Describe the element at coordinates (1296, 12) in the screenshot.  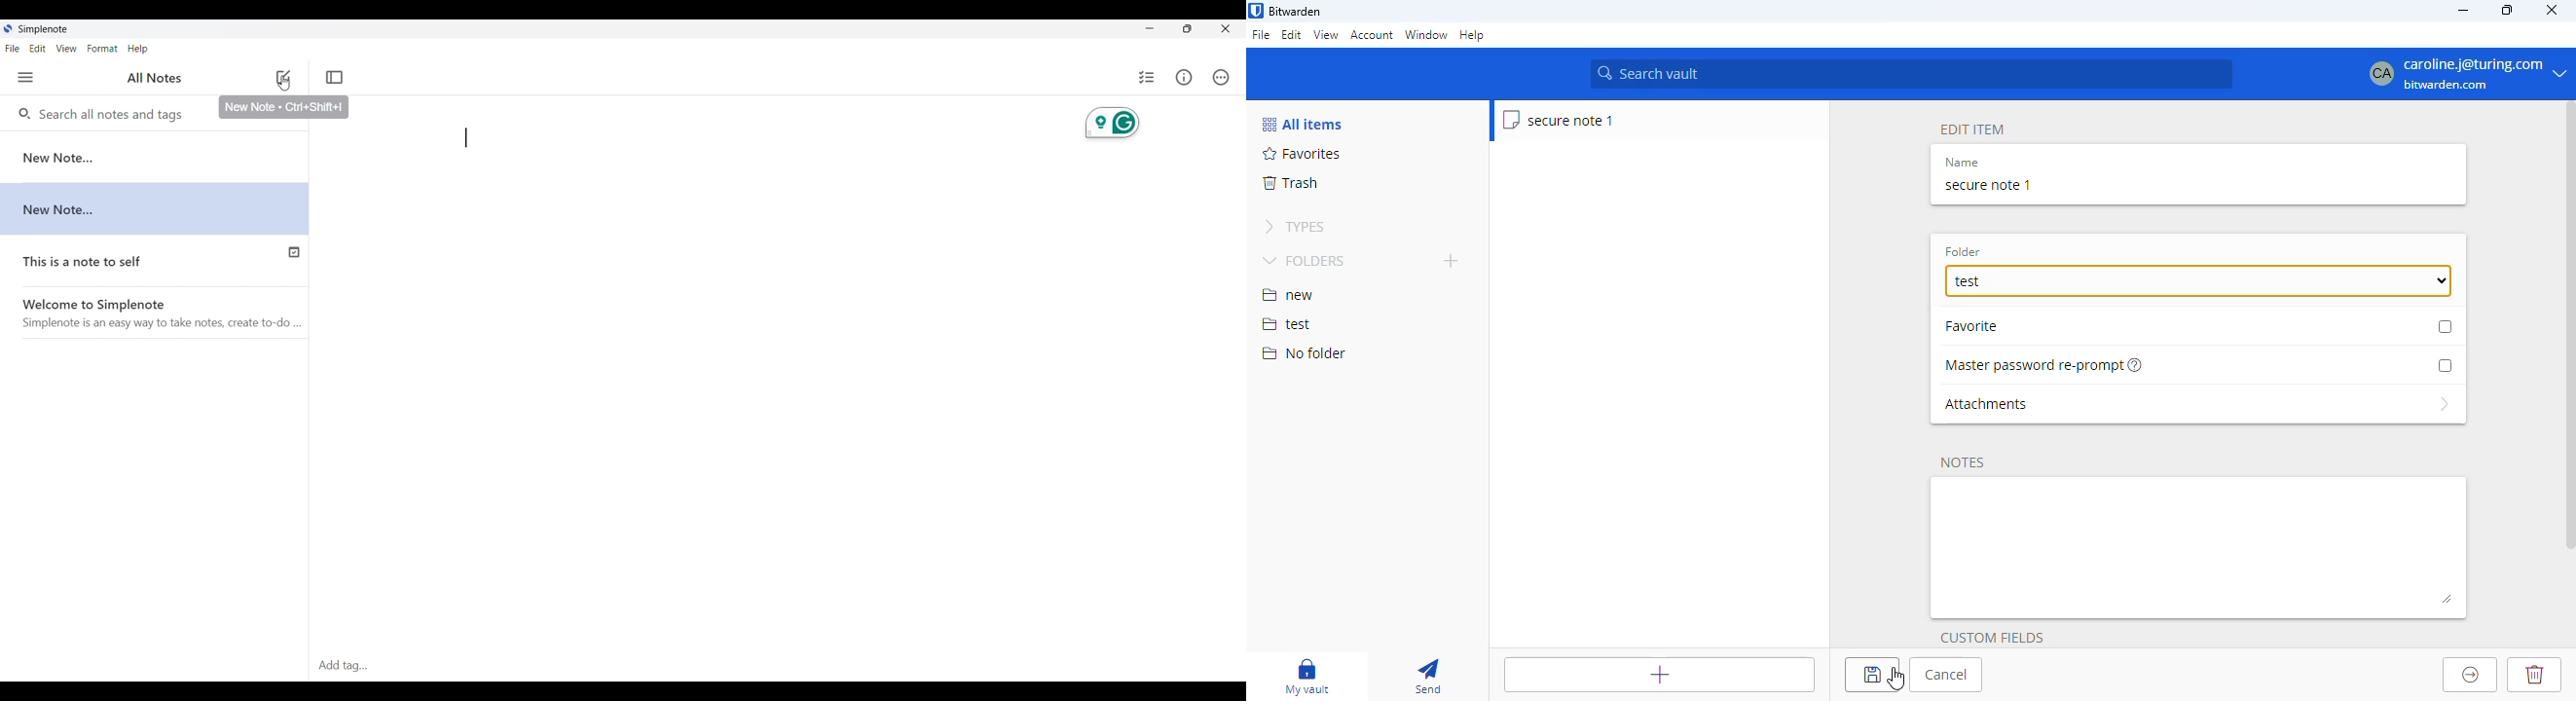
I see `bitwarden` at that location.